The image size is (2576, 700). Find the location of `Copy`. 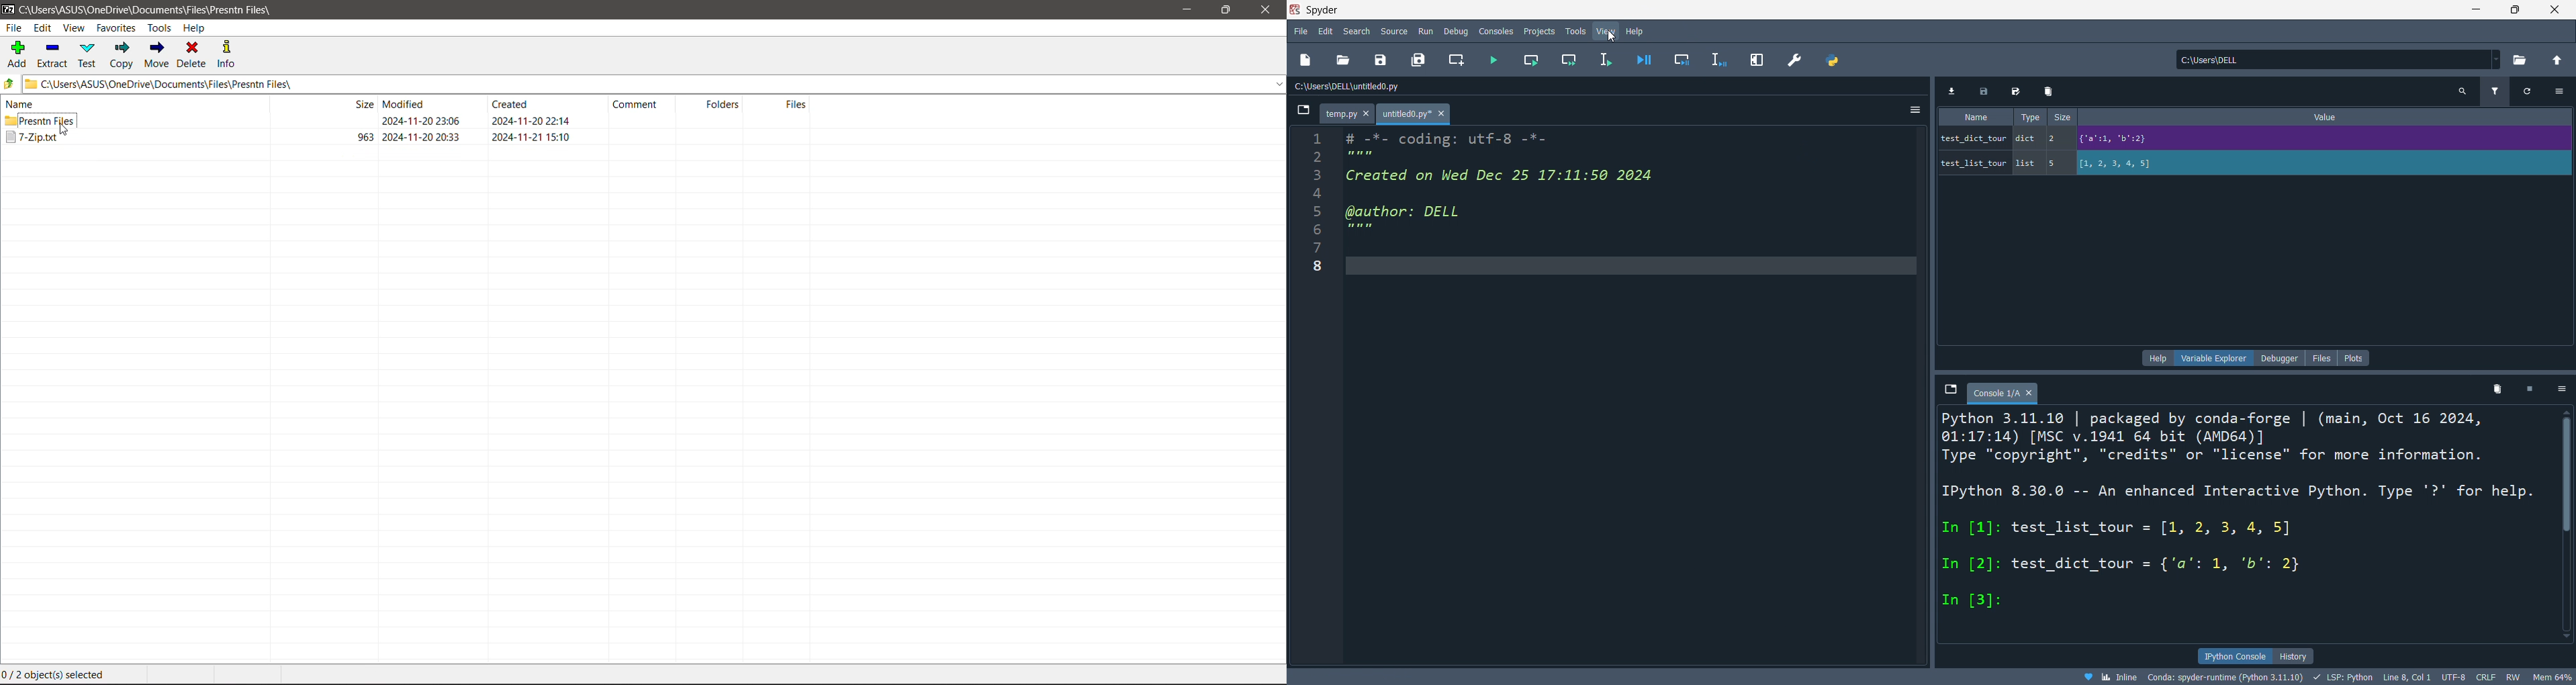

Copy is located at coordinates (121, 54).